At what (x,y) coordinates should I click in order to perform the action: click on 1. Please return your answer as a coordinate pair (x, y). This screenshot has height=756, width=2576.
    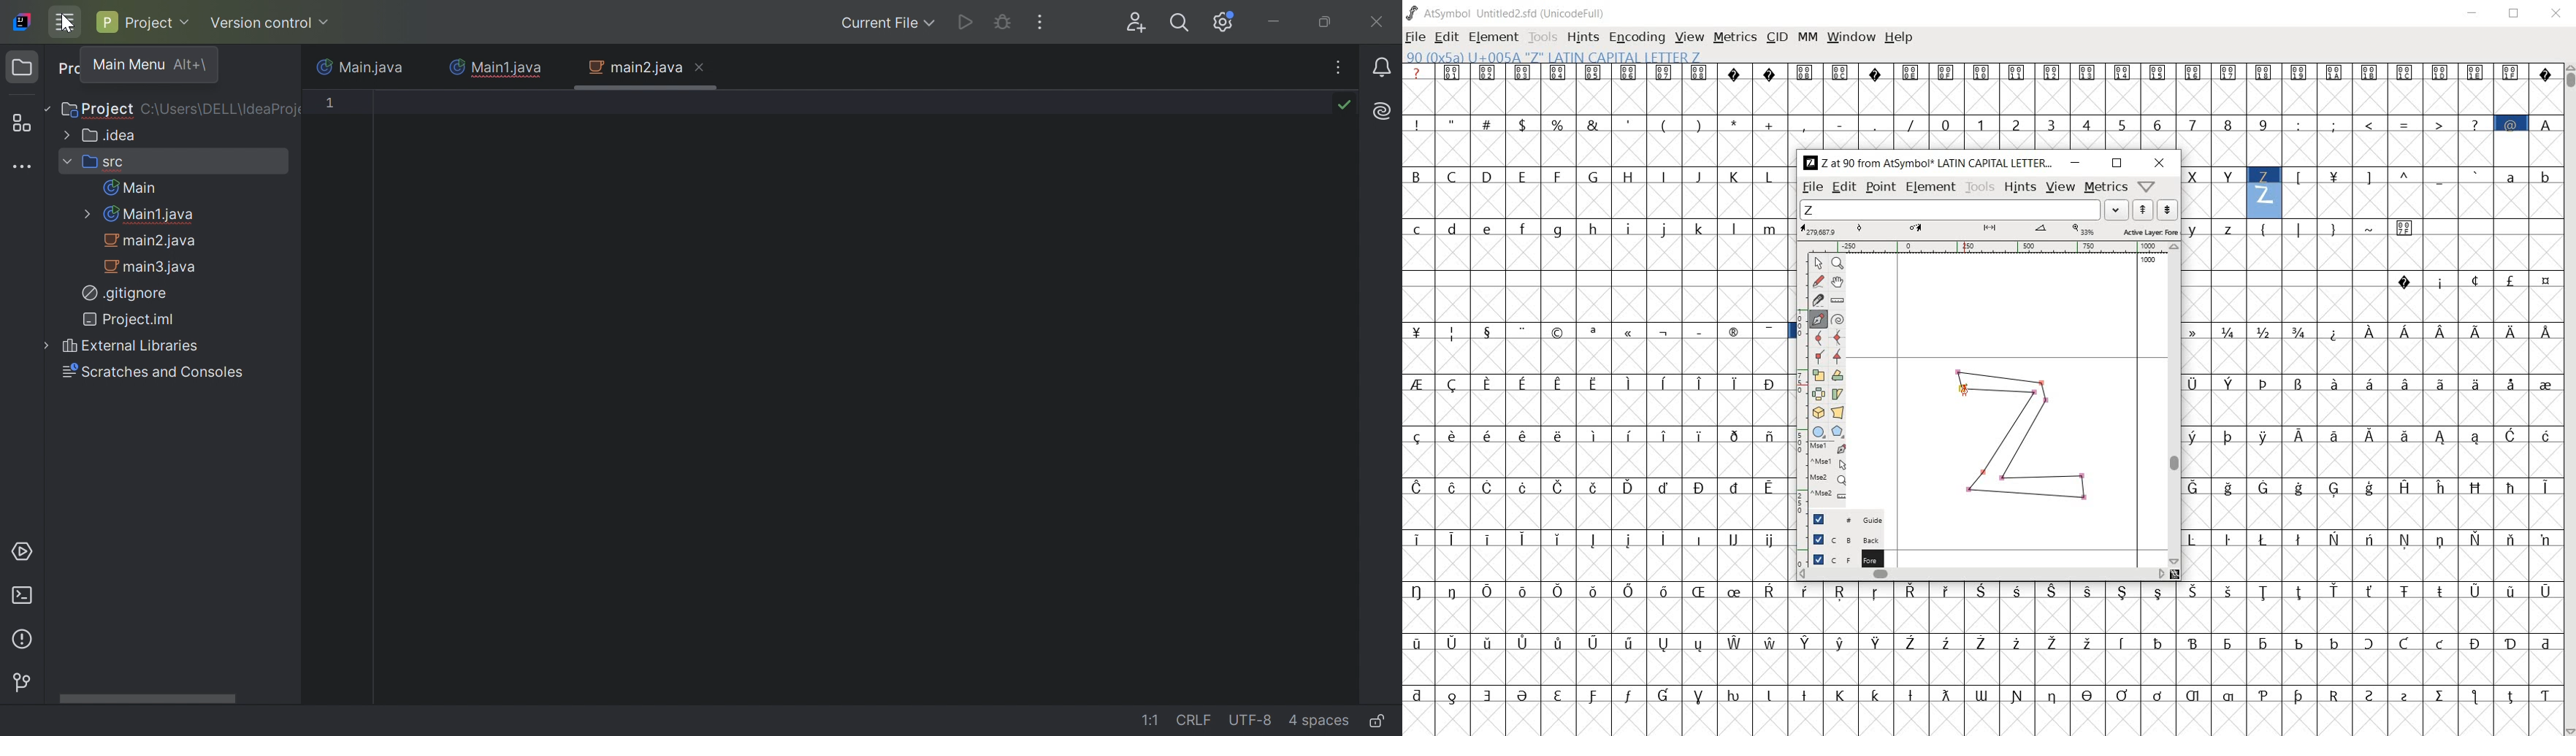
    Looking at the image, I should click on (332, 104).